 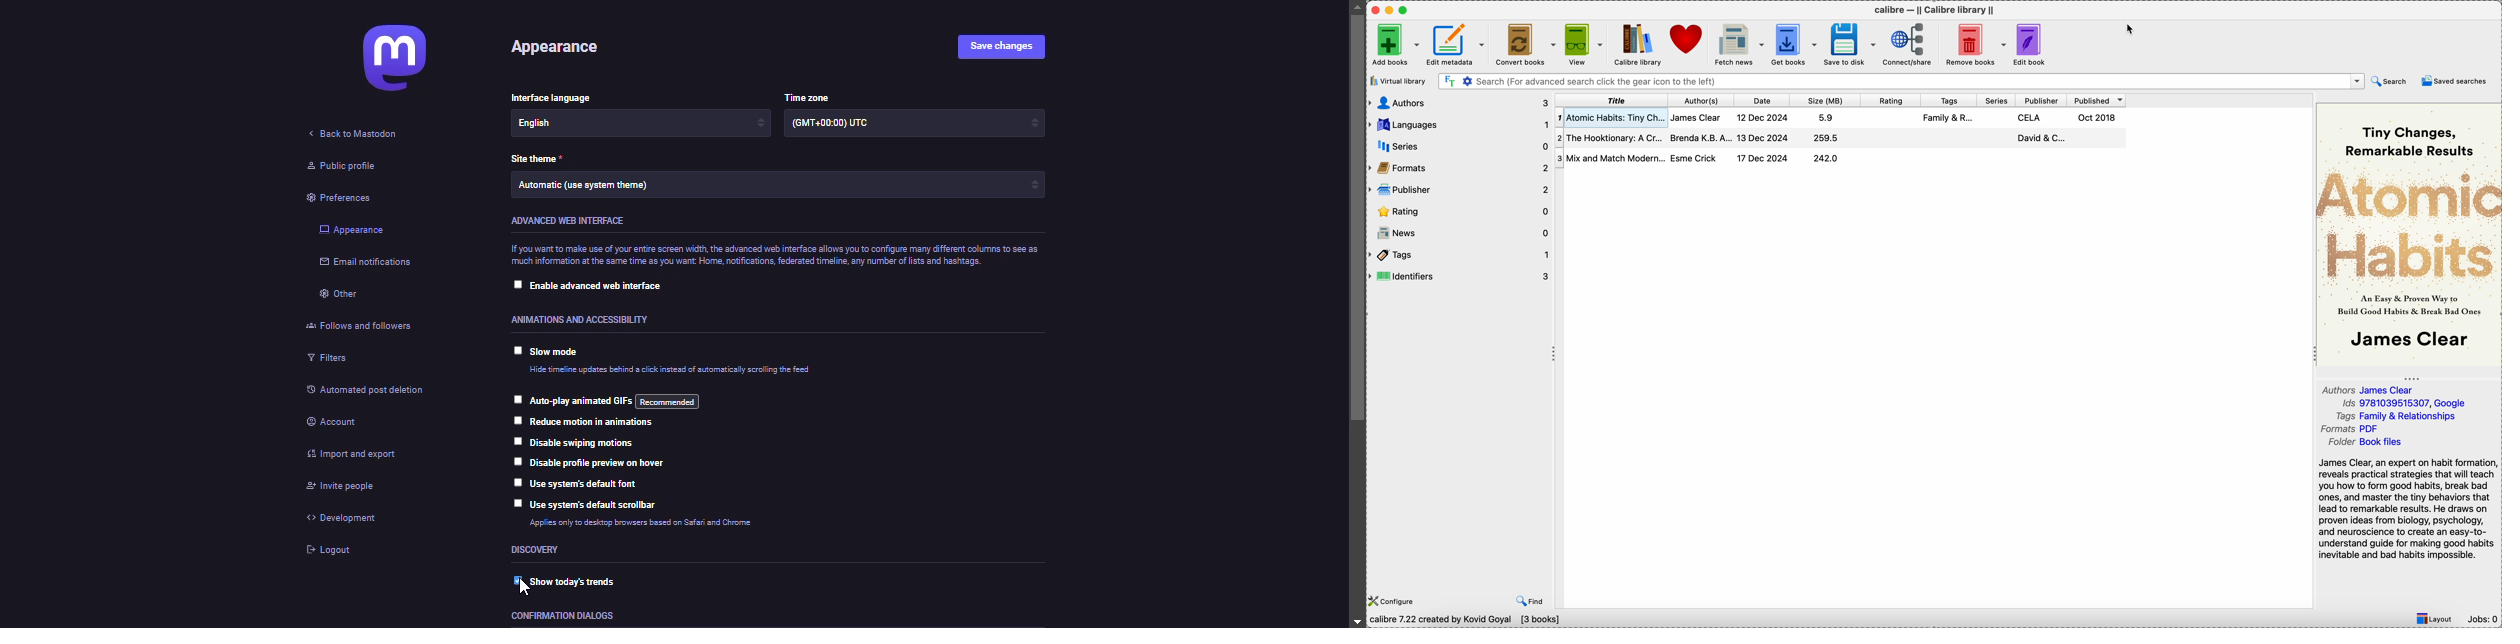 I want to click on use system's default scrollbar, so click(x=598, y=505).